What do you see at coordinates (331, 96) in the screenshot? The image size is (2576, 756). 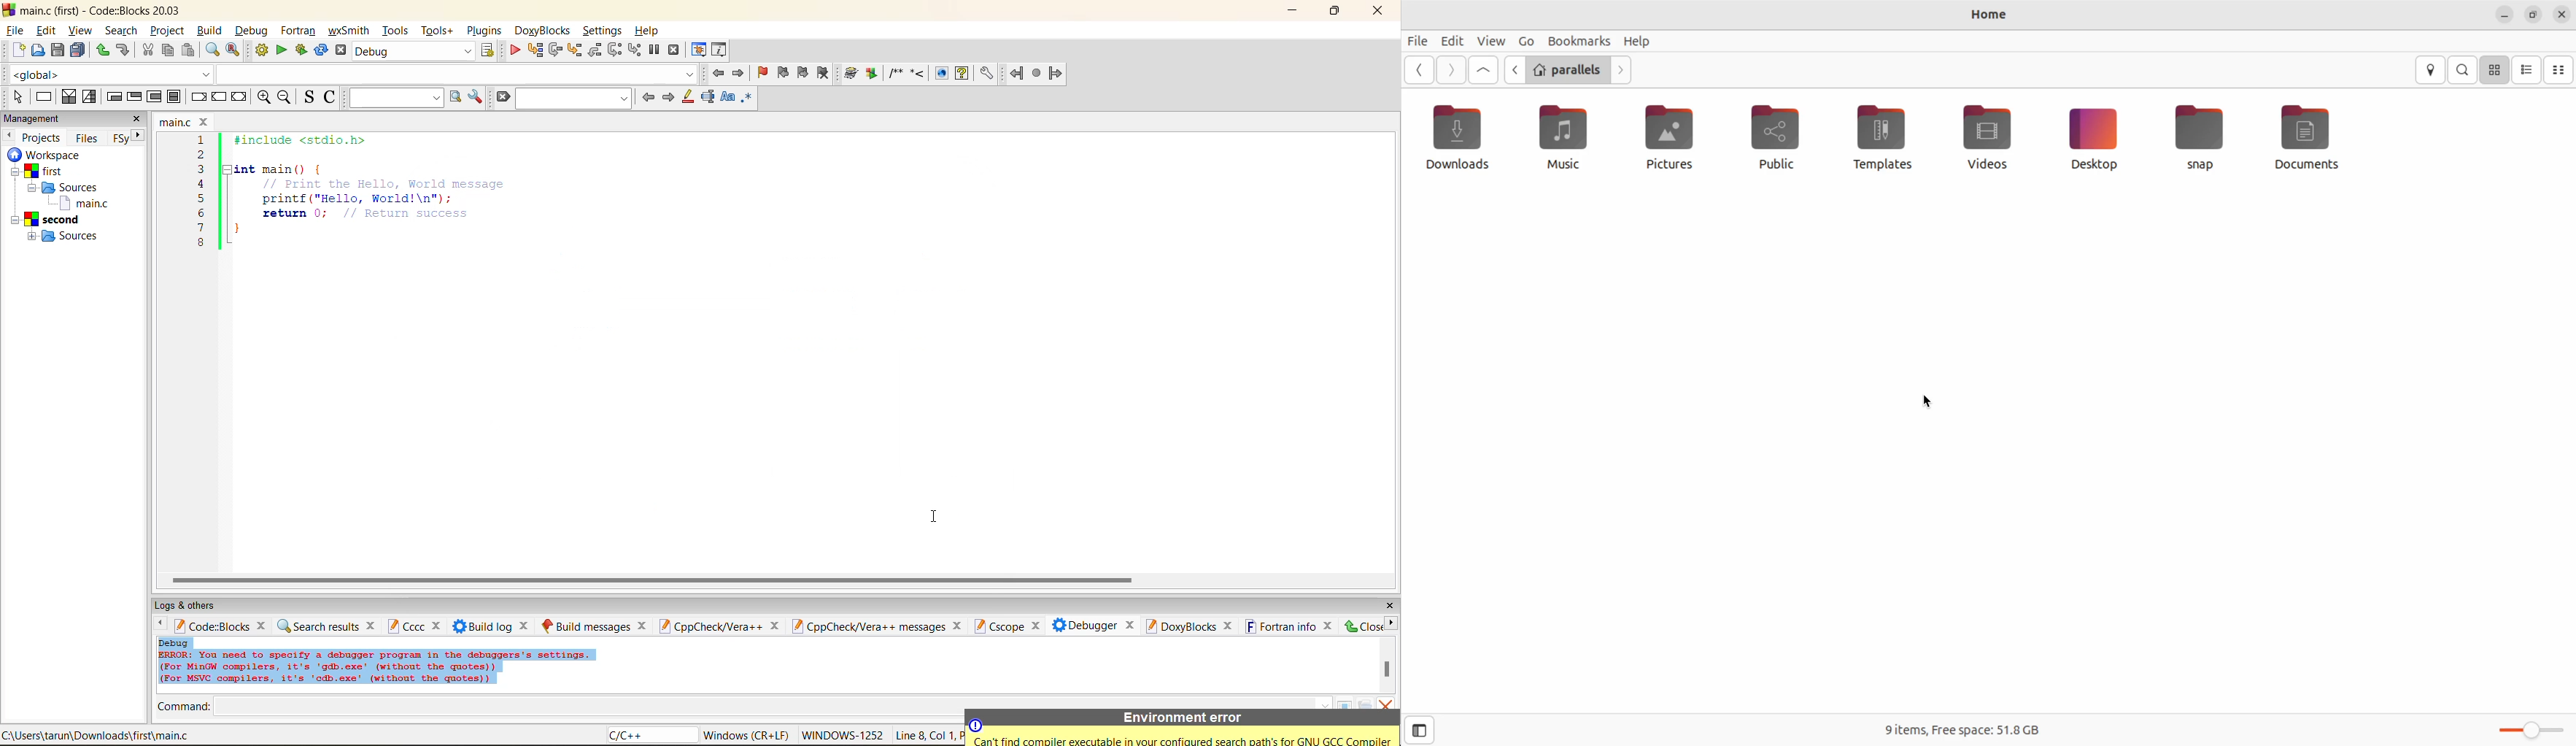 I see `toggle comments` at bounding box center [331, 96].